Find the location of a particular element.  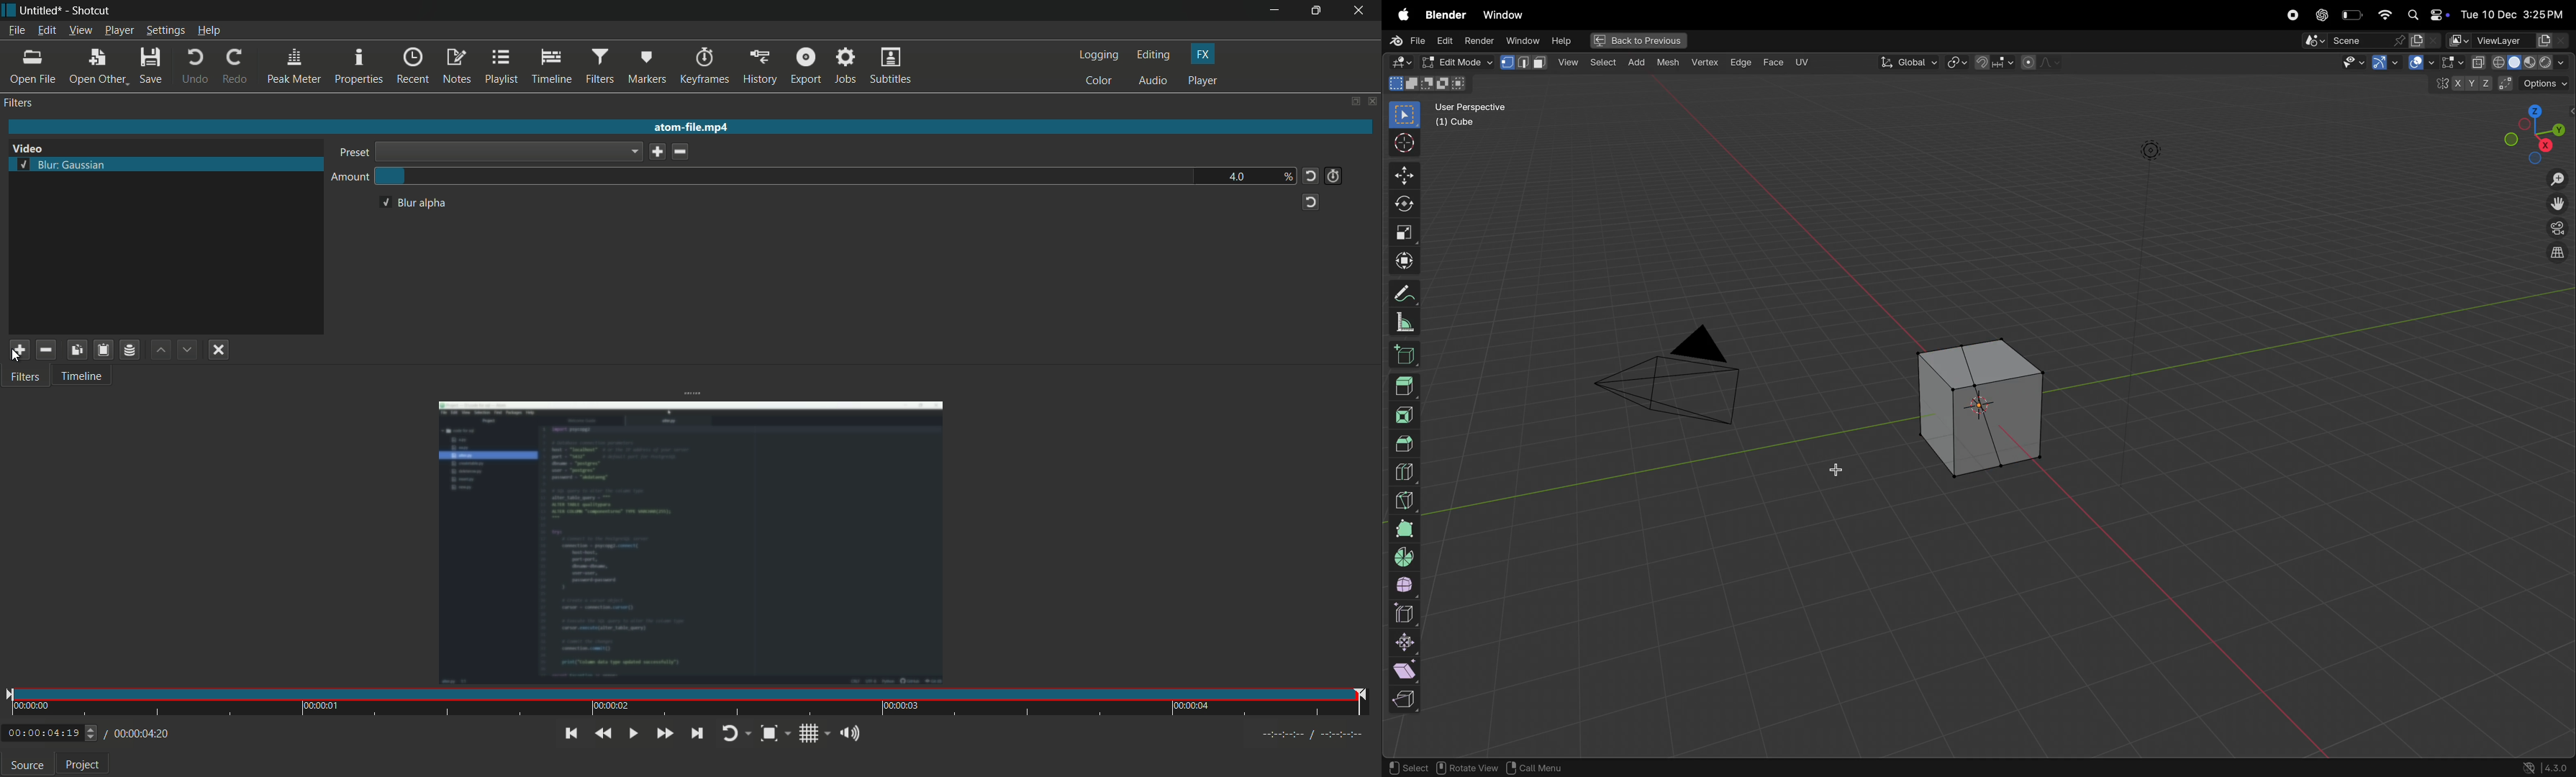

dropdown is located at coordinates (508, 152).